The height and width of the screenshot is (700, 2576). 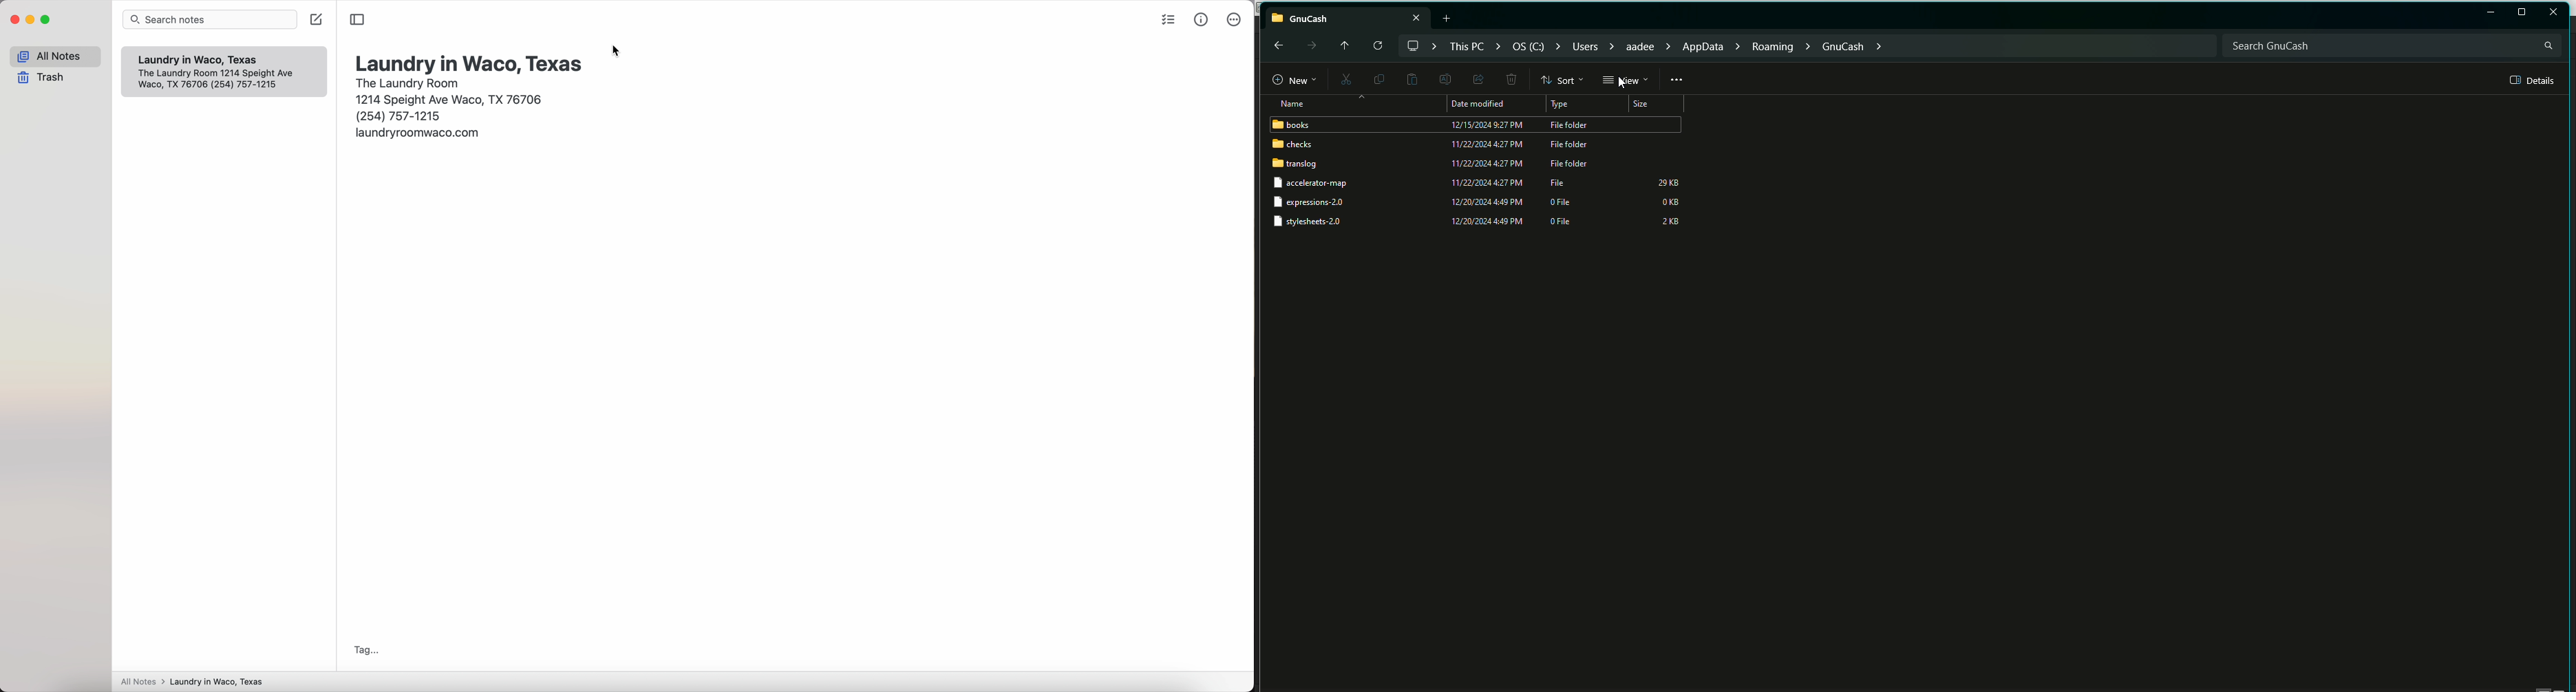 I want to click on the laundry room, so click(x=409, y=82).